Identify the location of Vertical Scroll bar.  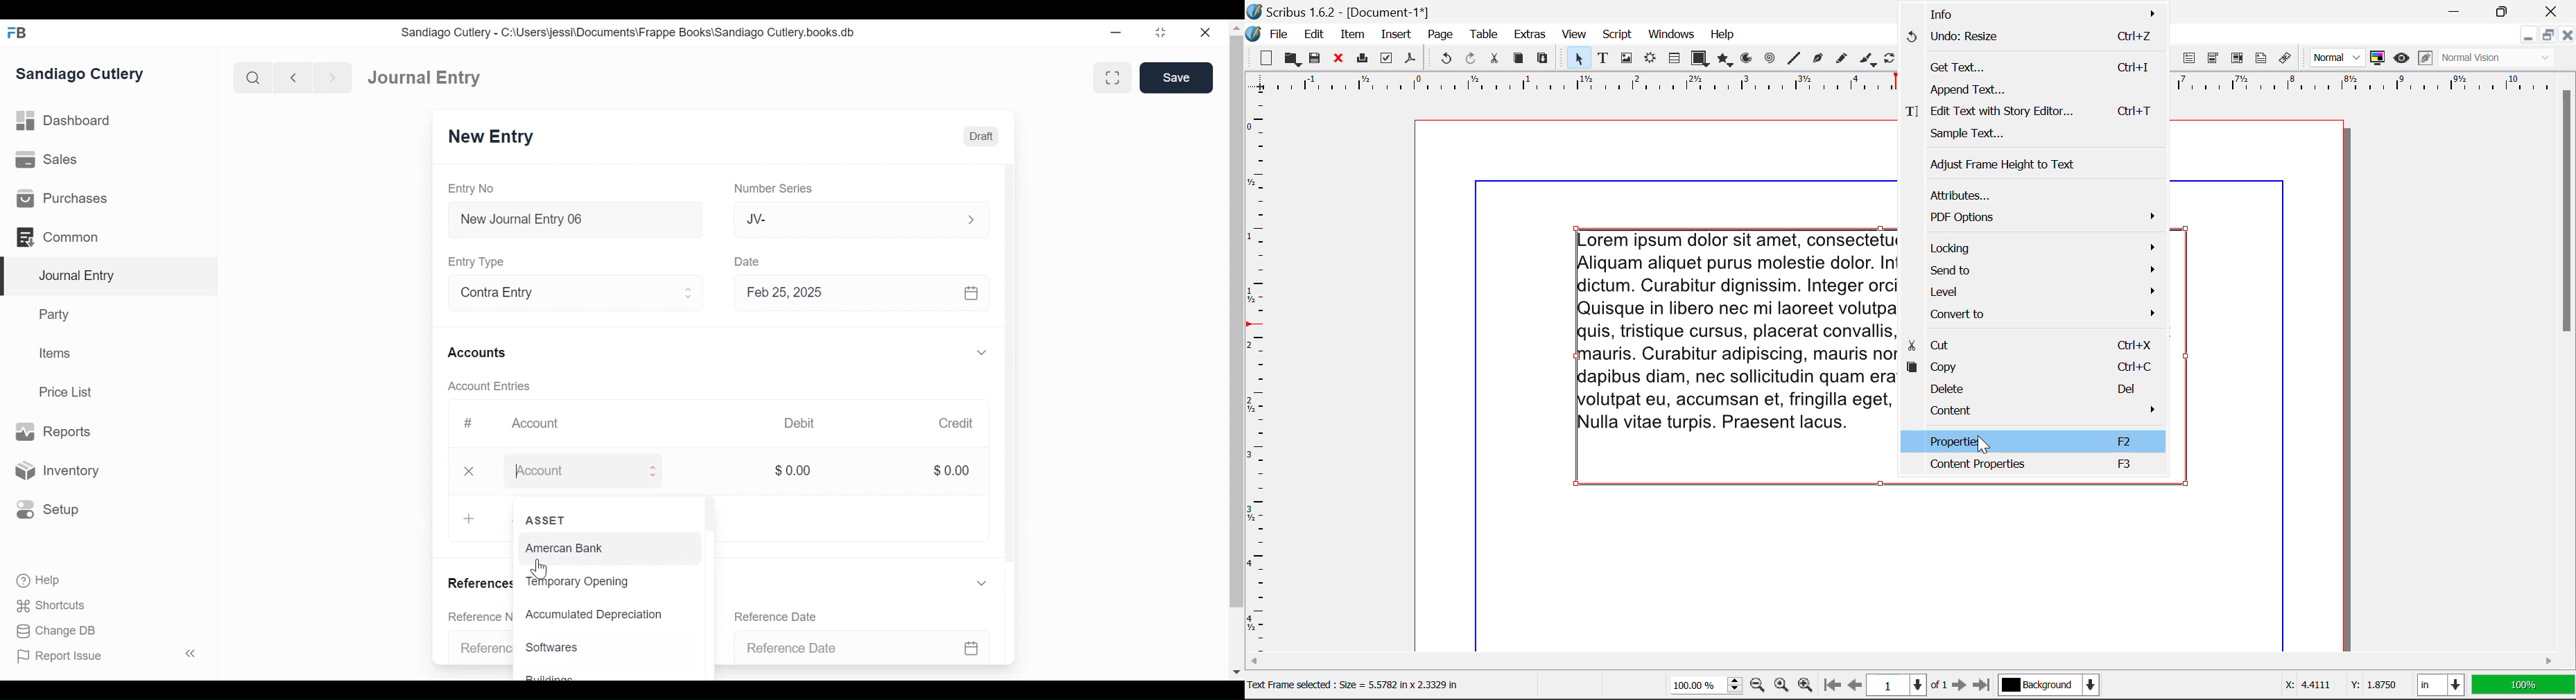
(1237, 321).